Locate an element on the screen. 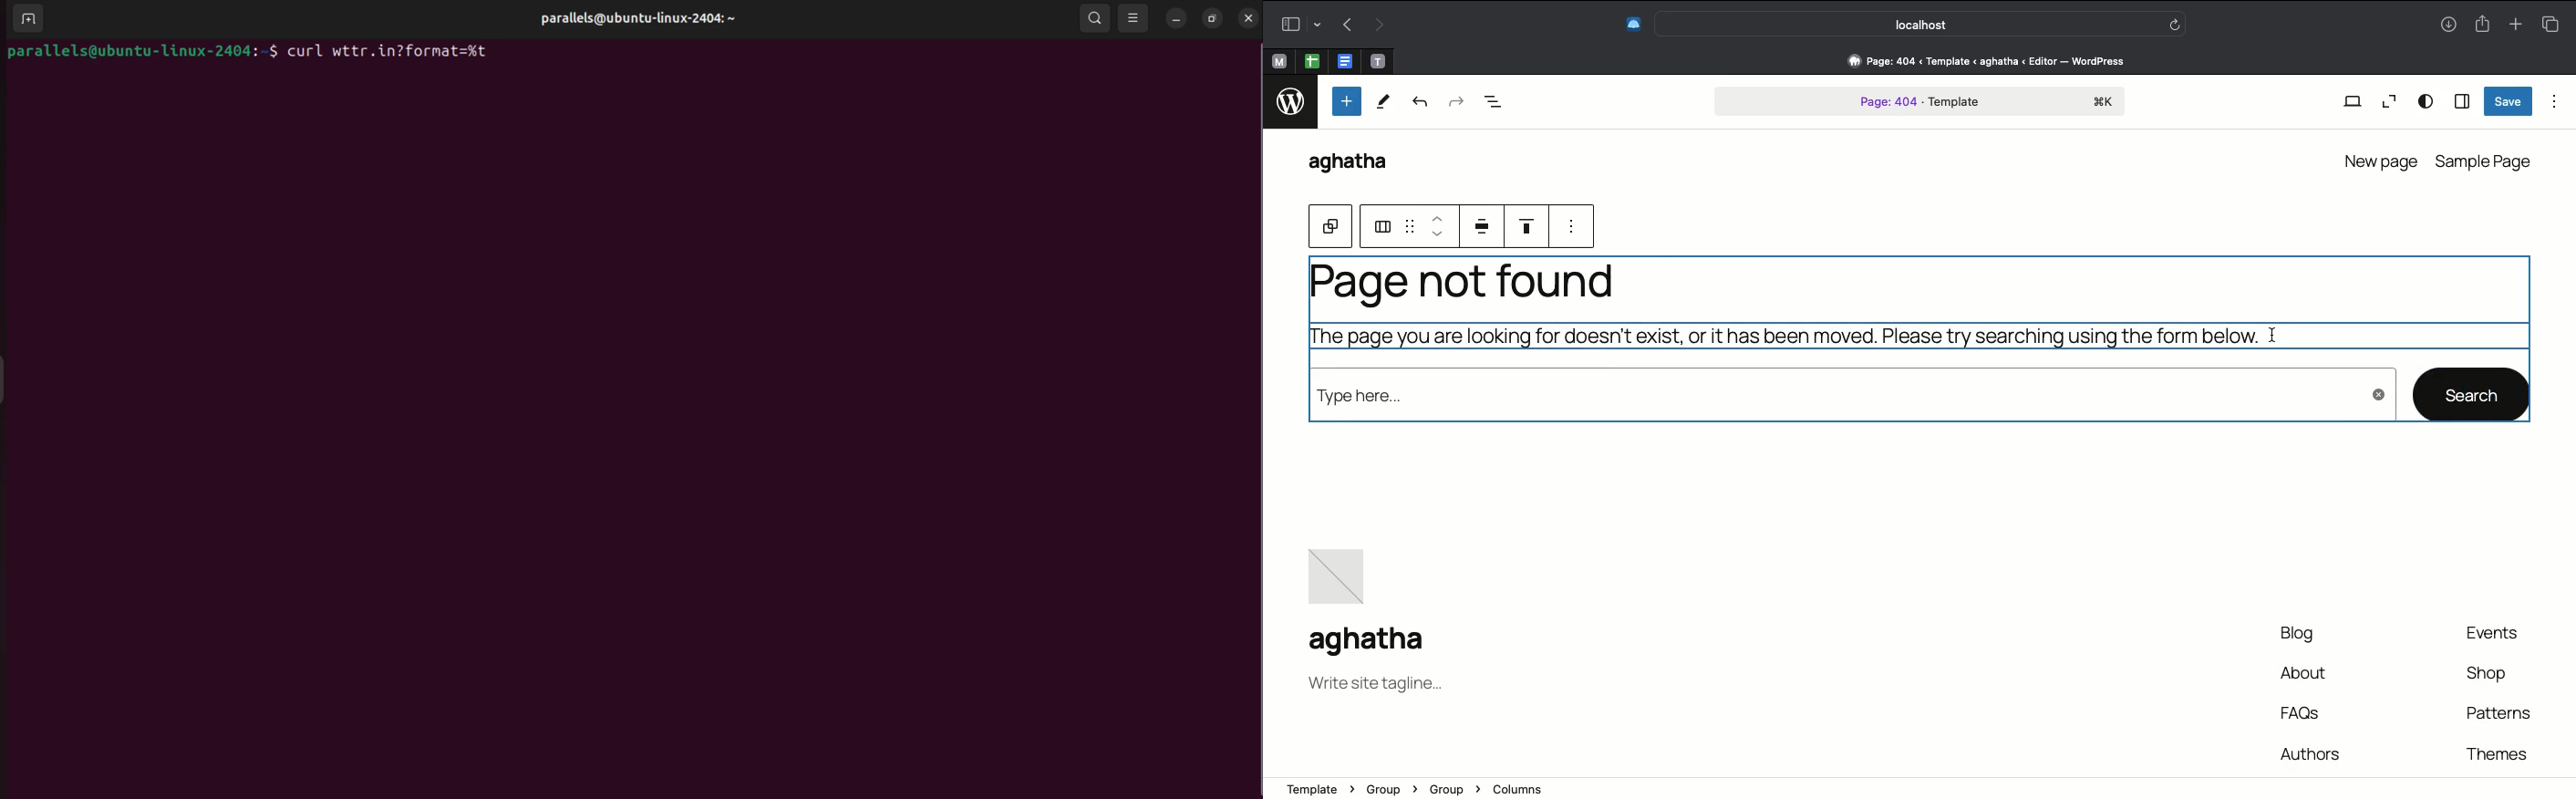  open tab is located at coordinates (1278, 62).